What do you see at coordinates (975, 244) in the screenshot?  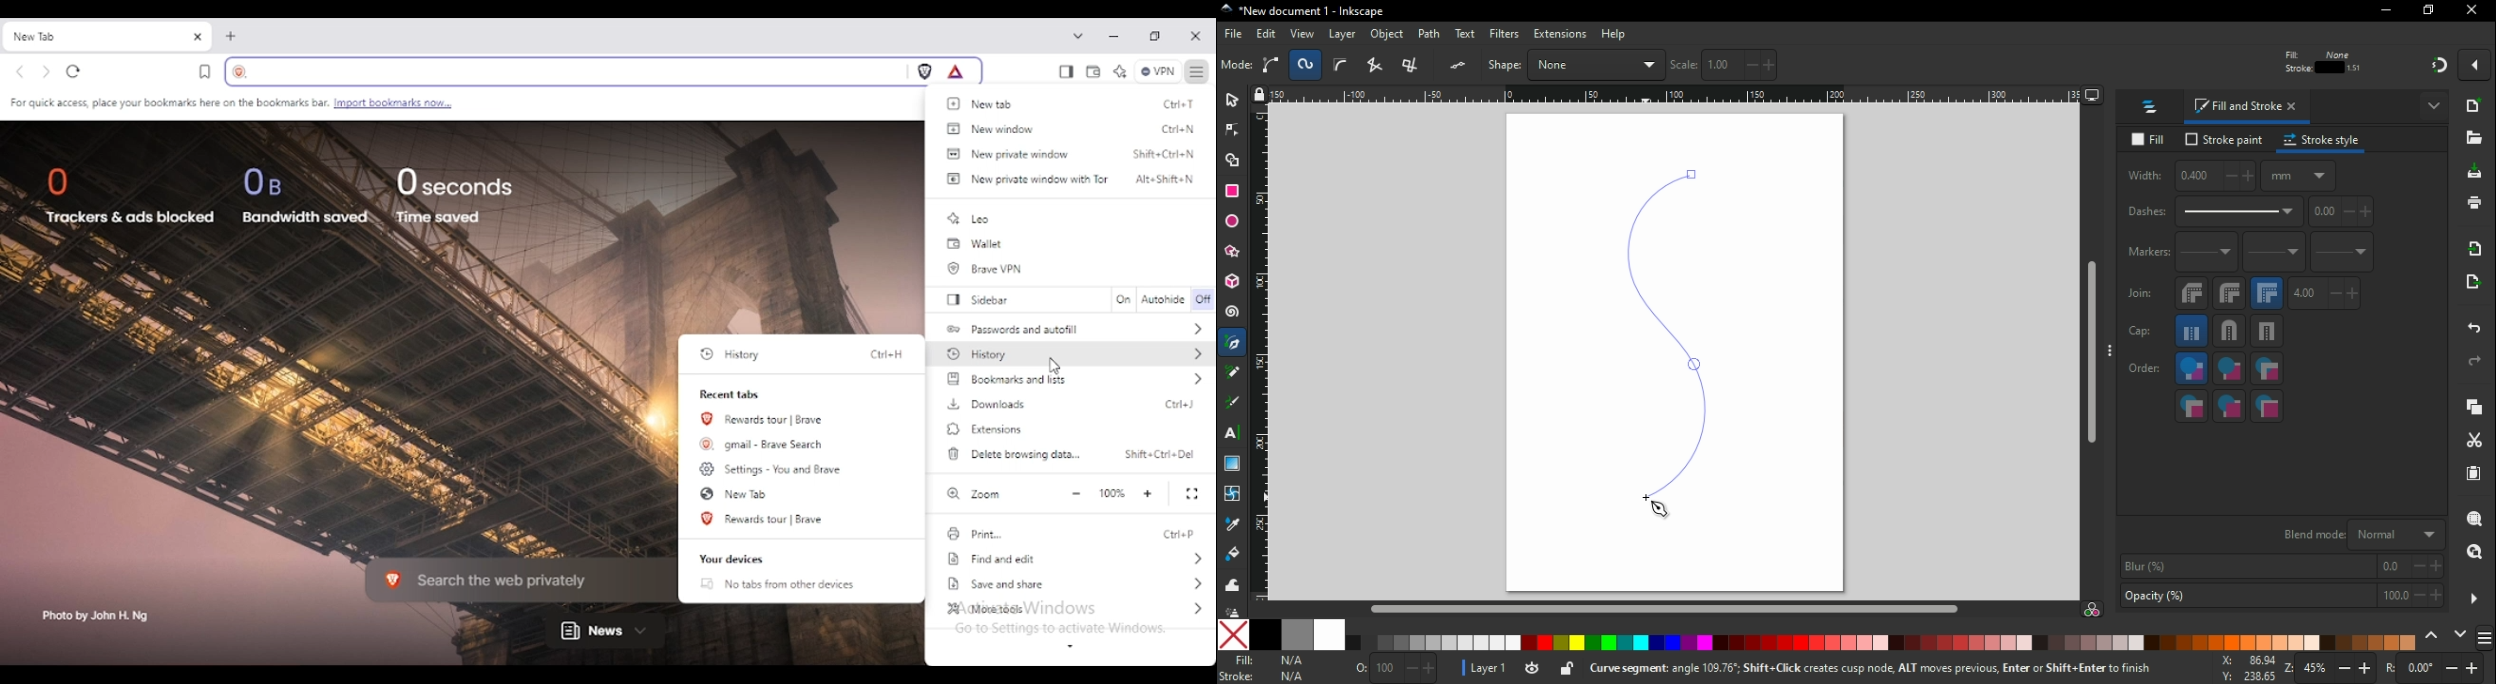 I see `wallet` at bounding box center [975, 244].